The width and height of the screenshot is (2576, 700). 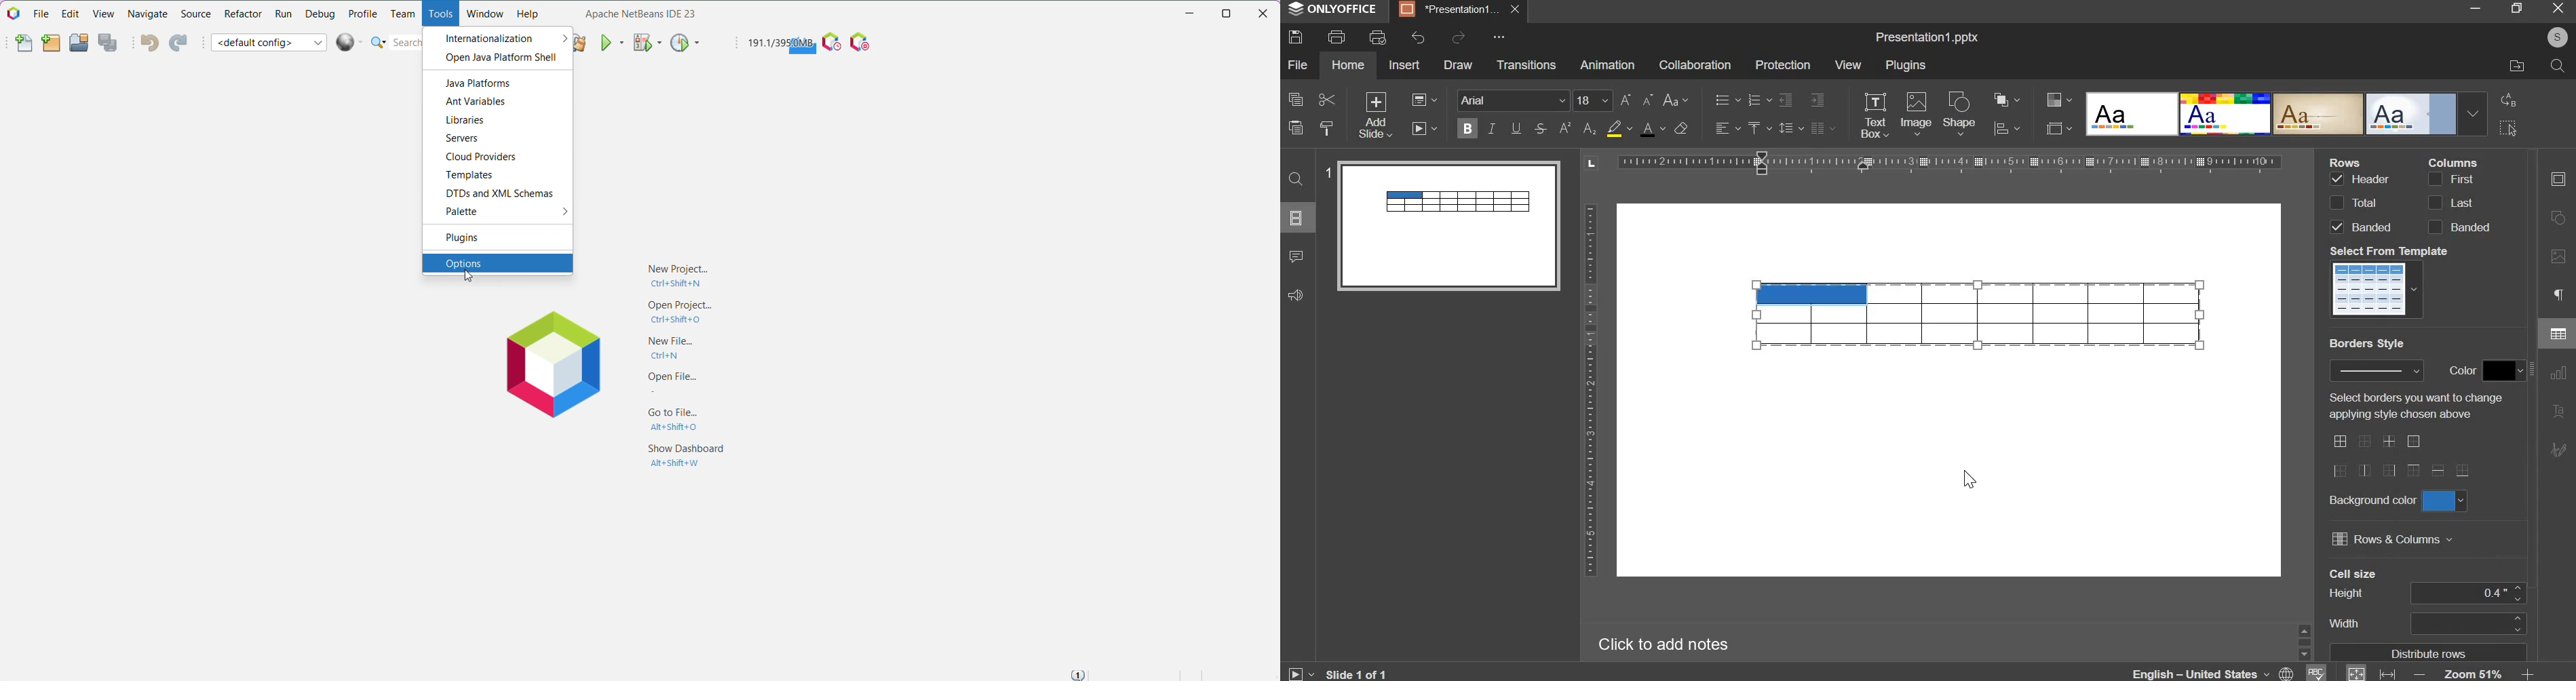 I want to click on template, so click(x=2379, y=288).